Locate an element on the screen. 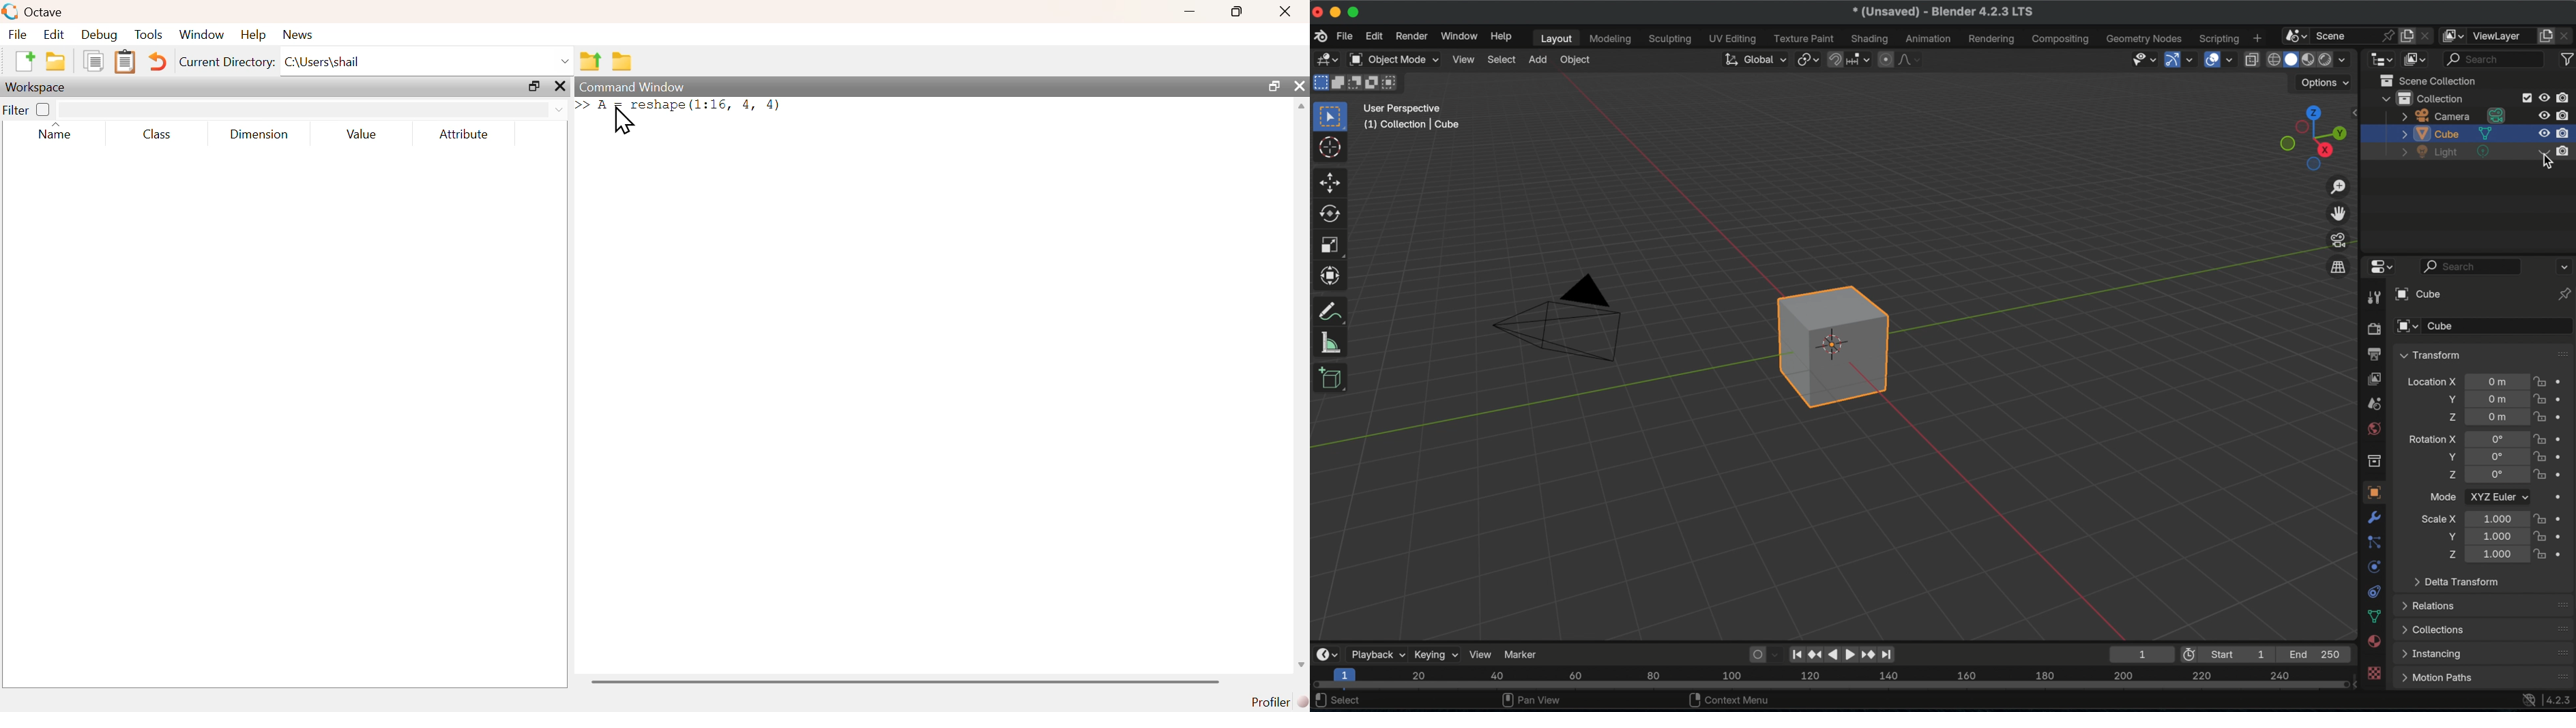 Image resolution: width=2576 pixels, height=728 pixels. mode subtract existing selection is located at coordinates (1355, 84).